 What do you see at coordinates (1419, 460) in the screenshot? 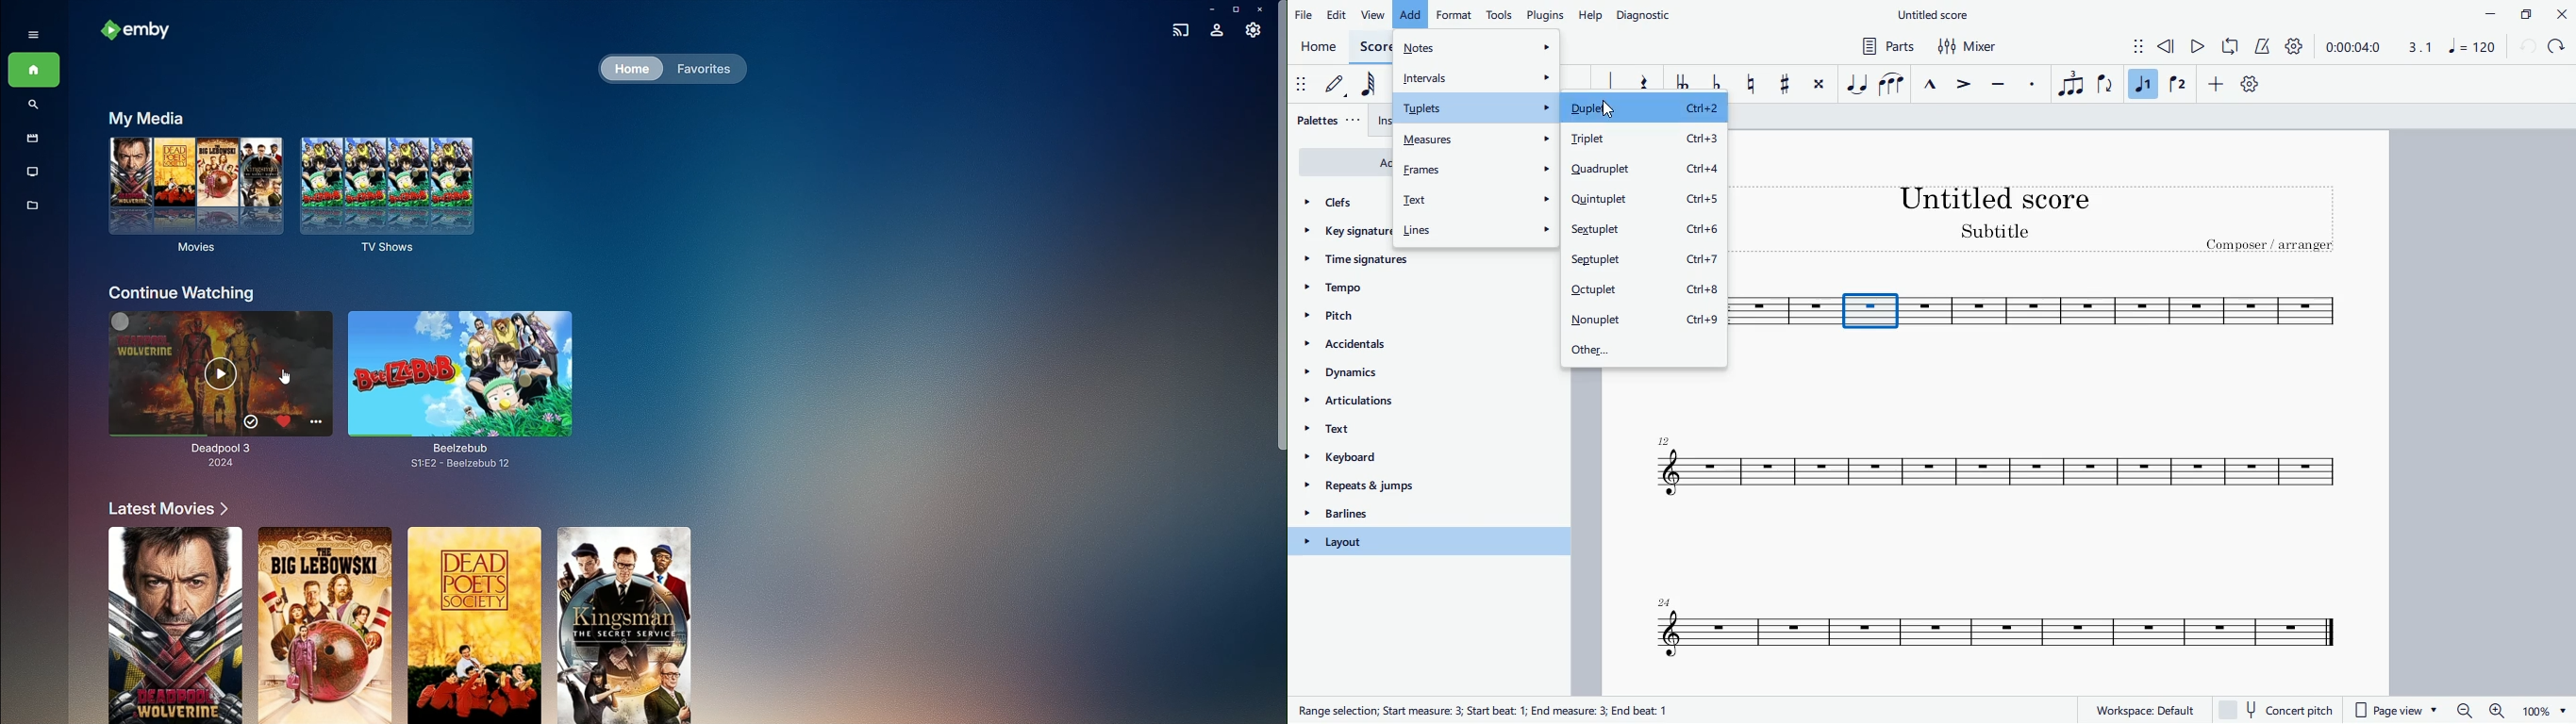
I see `keyboard` at bounding box center [1419, 460].